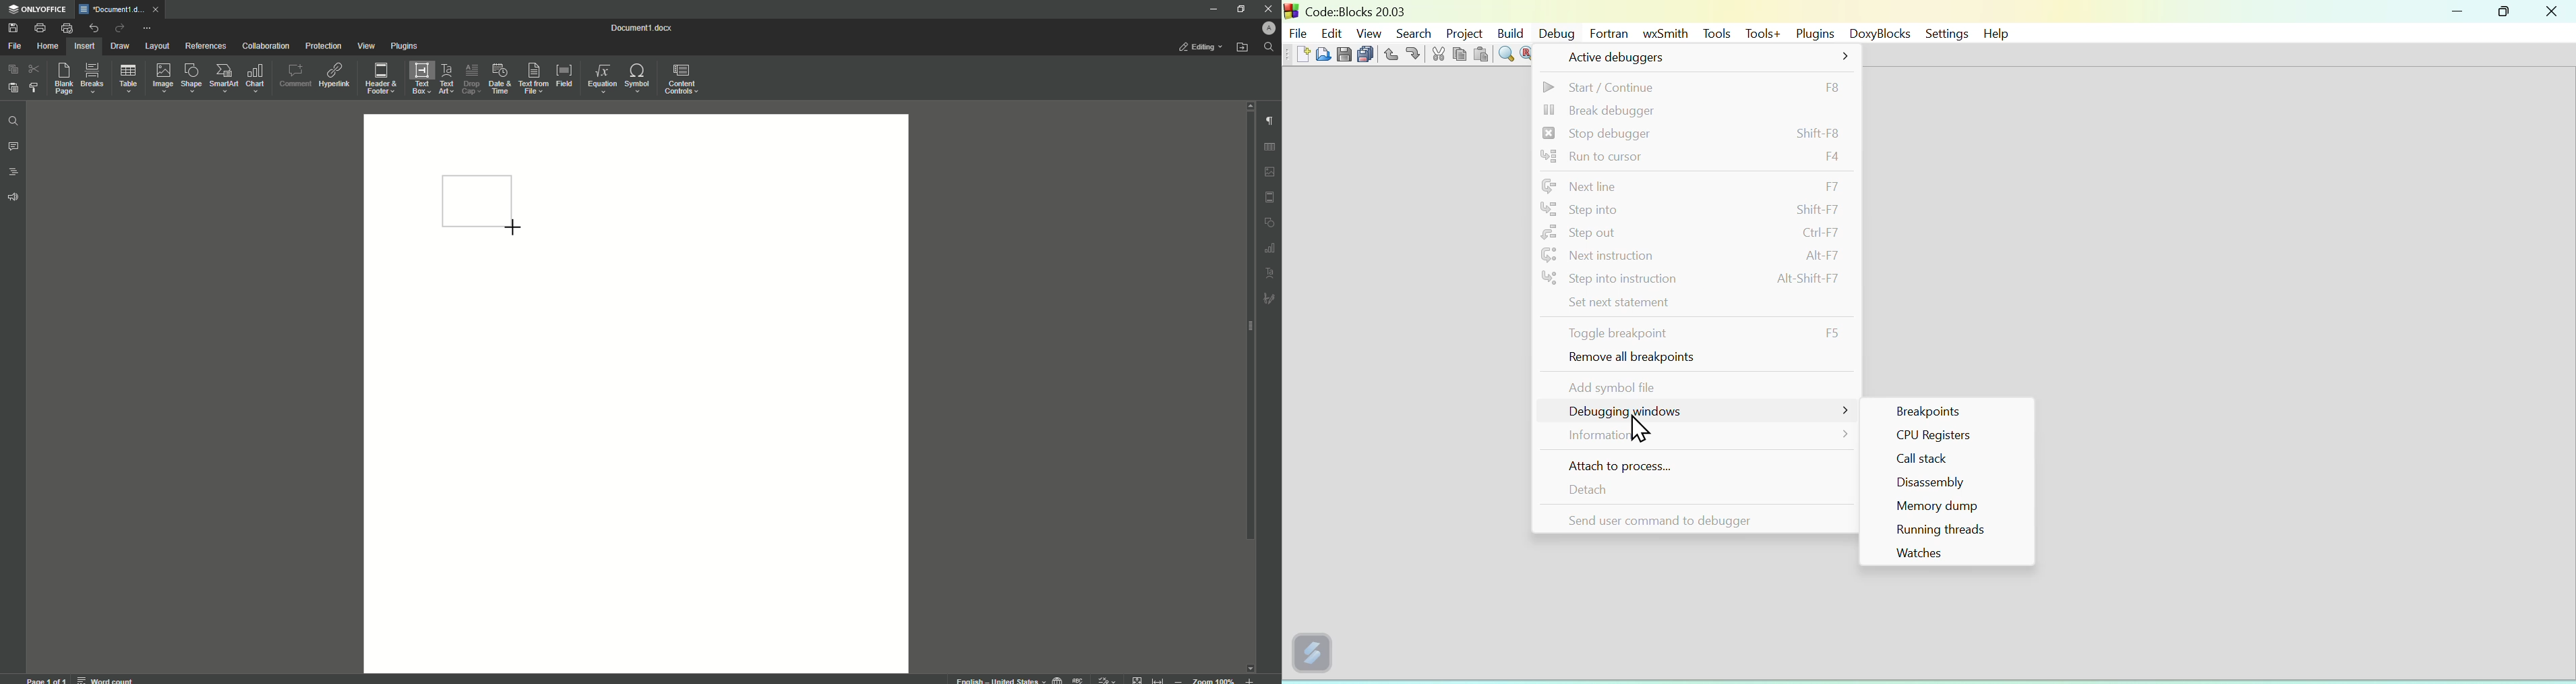 Image resolution: width=2576 pixels, height=700 pixels. What do you see at coordinates (499, 79) in the screenshot?
I see `Date and Time` at bounding box center [499, 79].